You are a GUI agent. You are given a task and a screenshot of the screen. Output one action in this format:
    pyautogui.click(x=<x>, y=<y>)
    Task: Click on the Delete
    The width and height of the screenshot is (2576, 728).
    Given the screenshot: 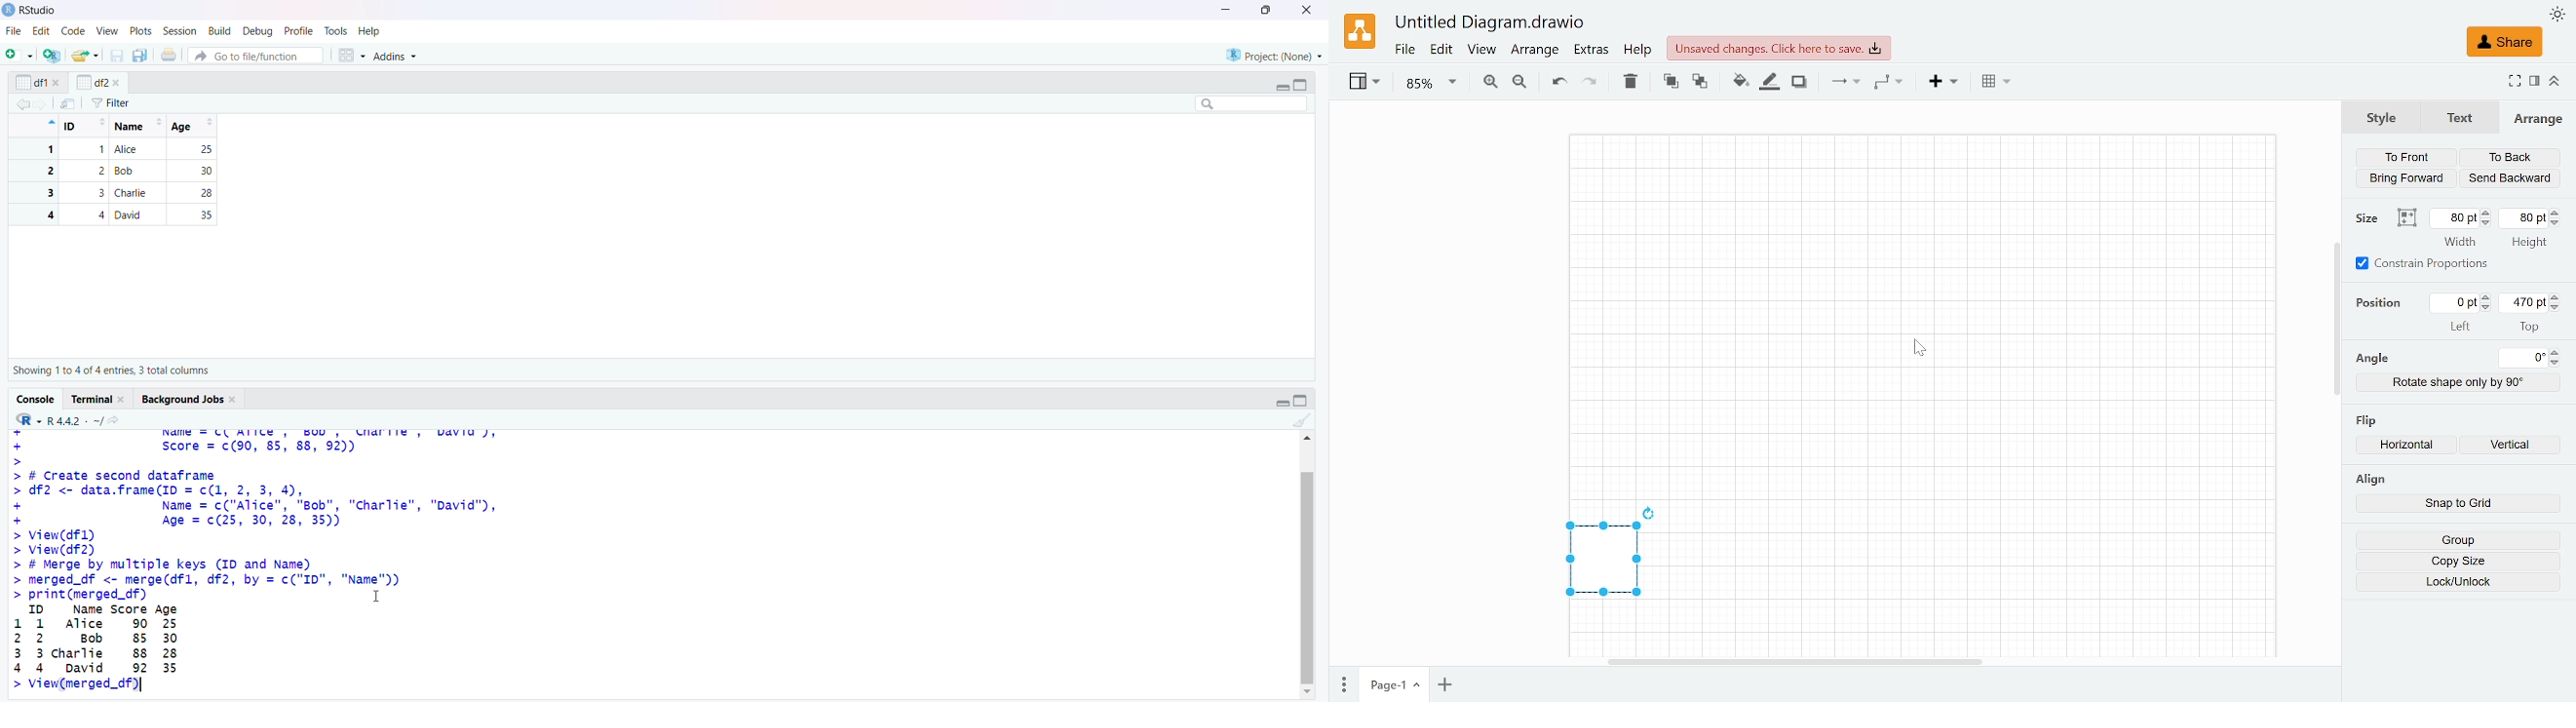 What is the action you would take?
    pyautogui.click(x=1630, y=81)
    